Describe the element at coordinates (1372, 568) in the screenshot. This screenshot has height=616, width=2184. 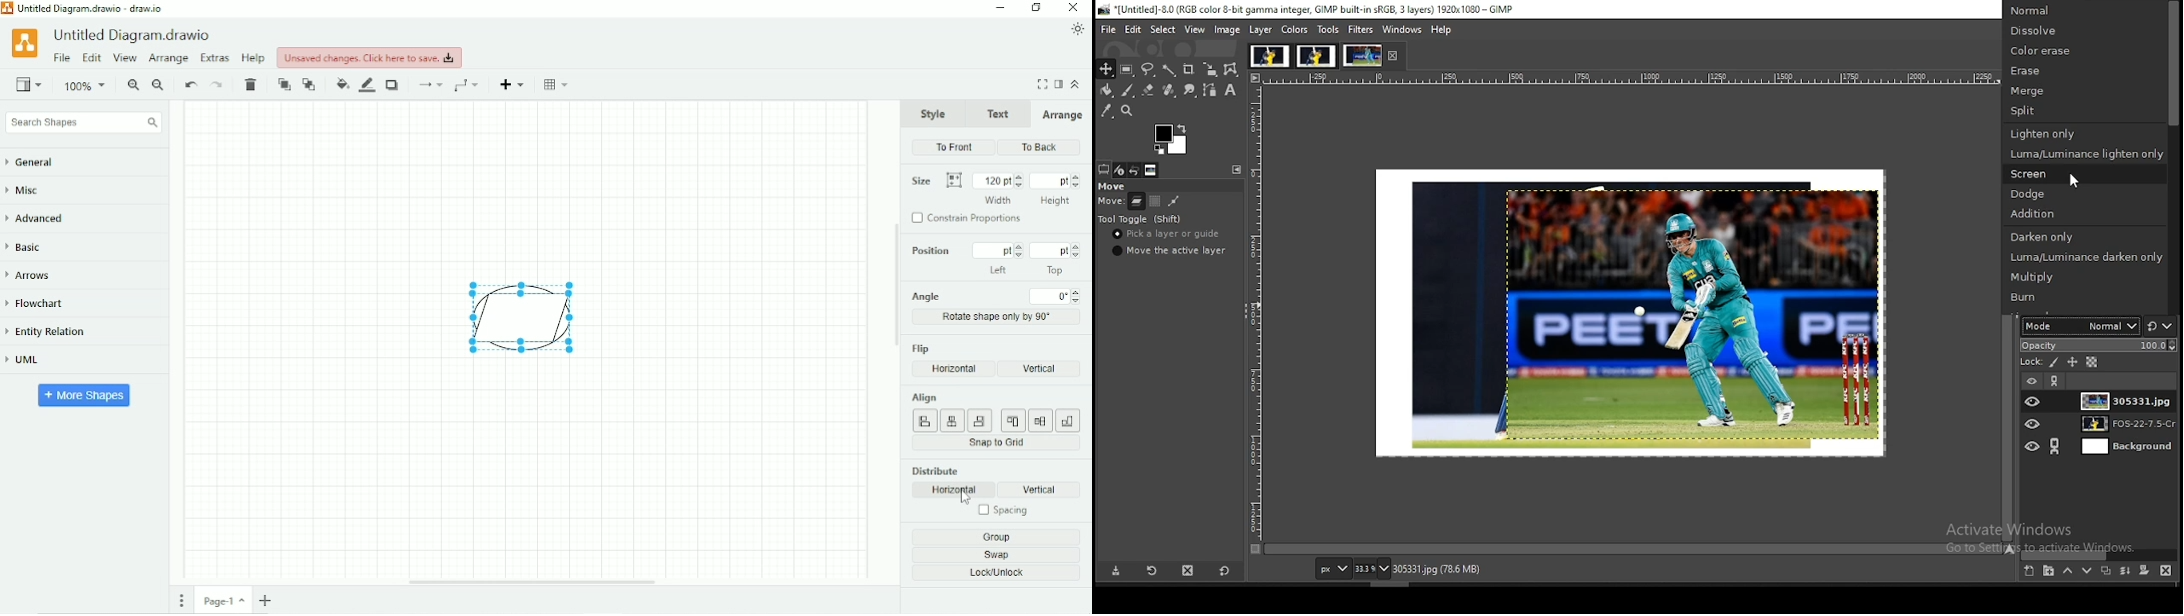
I see `zoom level` at that location.